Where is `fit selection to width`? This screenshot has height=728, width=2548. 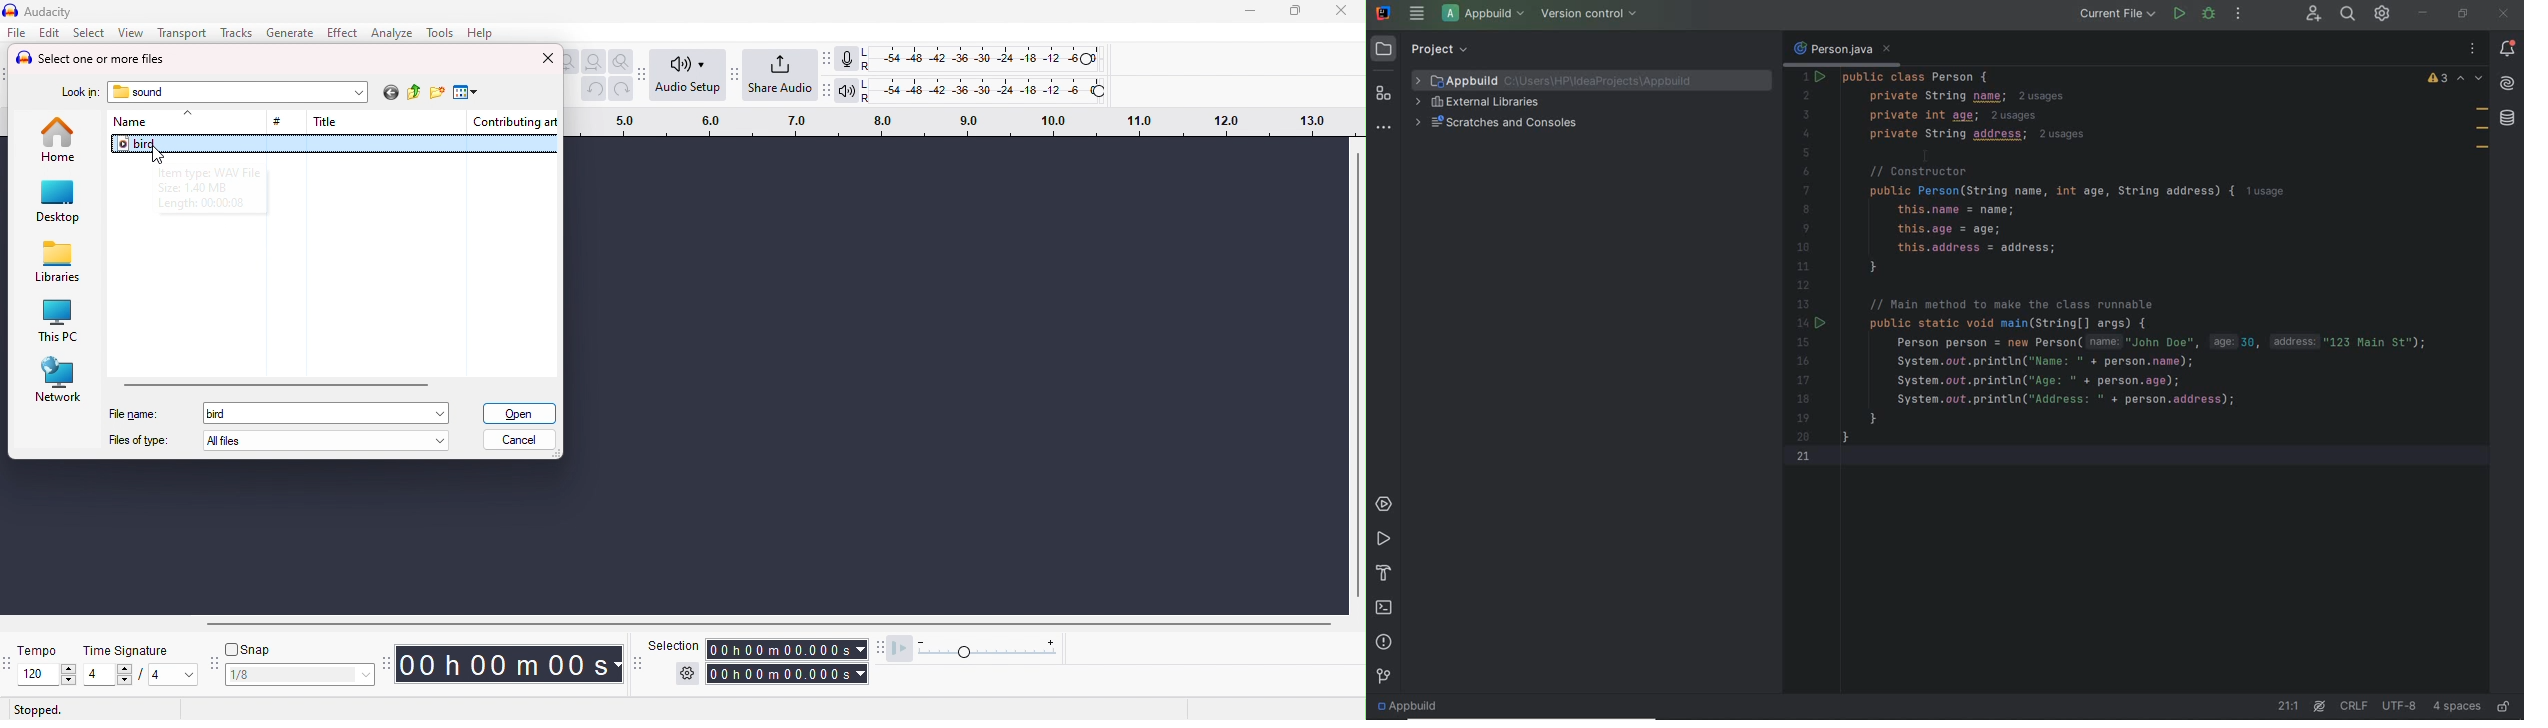
fit selection to width is located at coordinates (570, 62).